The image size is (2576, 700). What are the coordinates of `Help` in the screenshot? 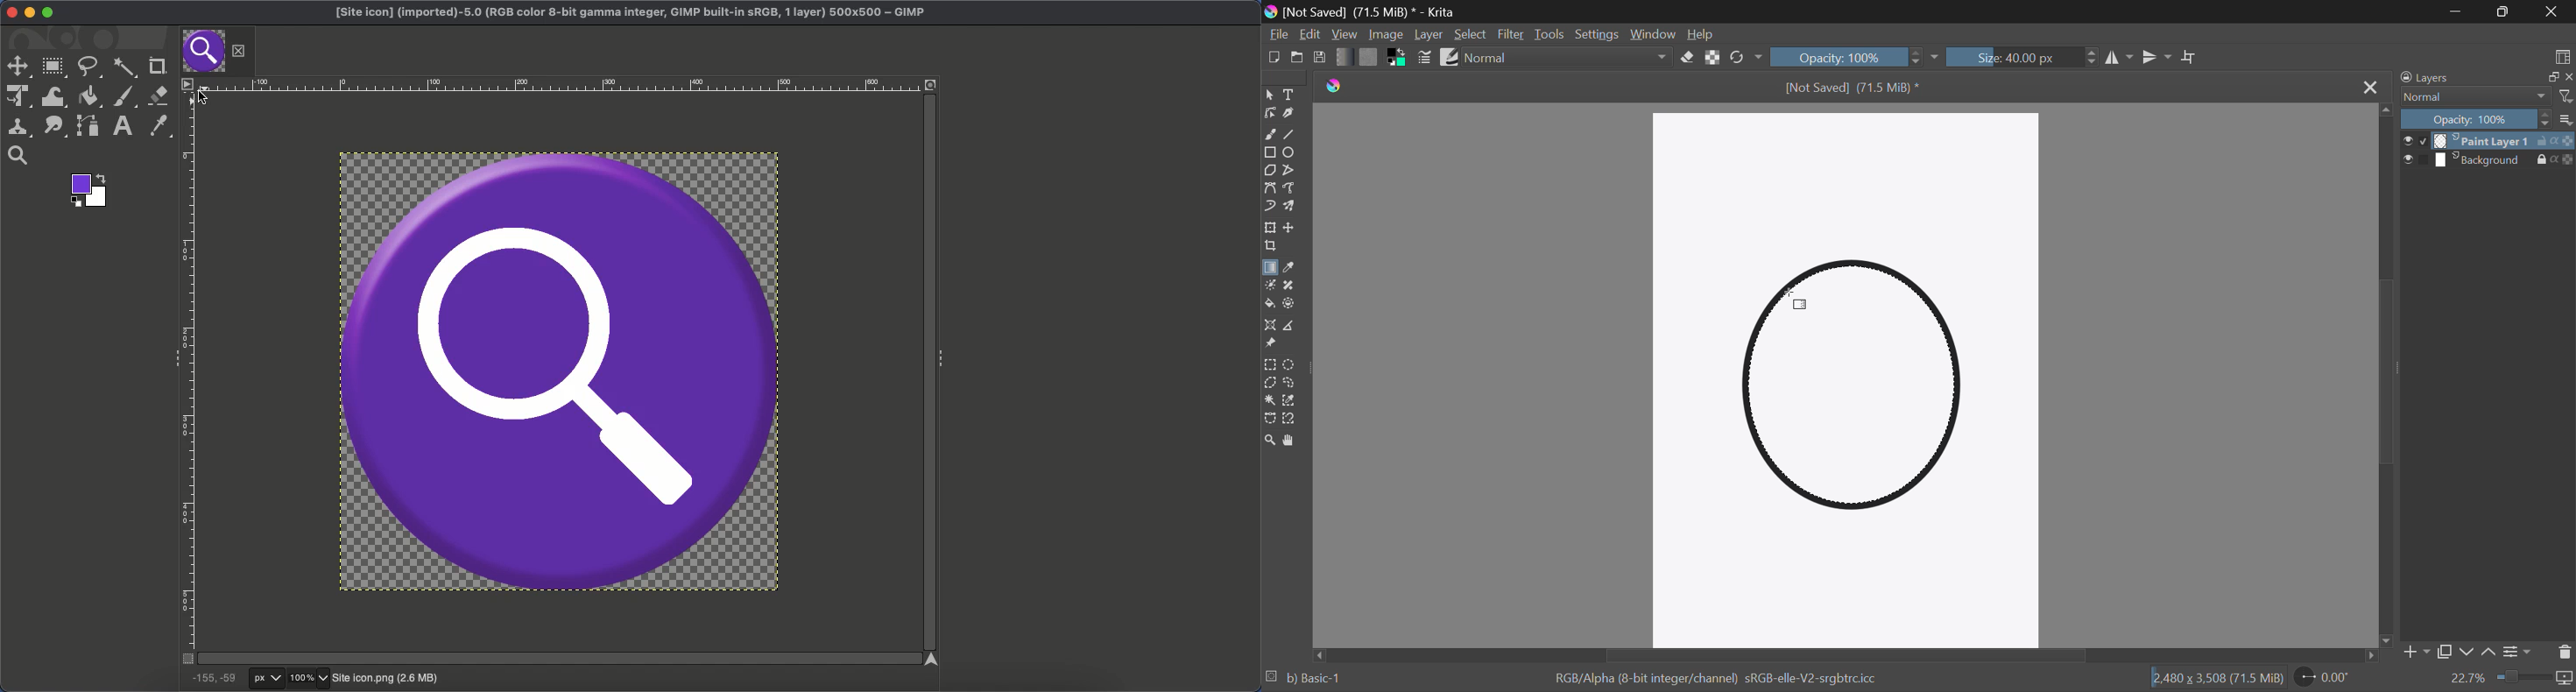 It's located at (1704, 34).